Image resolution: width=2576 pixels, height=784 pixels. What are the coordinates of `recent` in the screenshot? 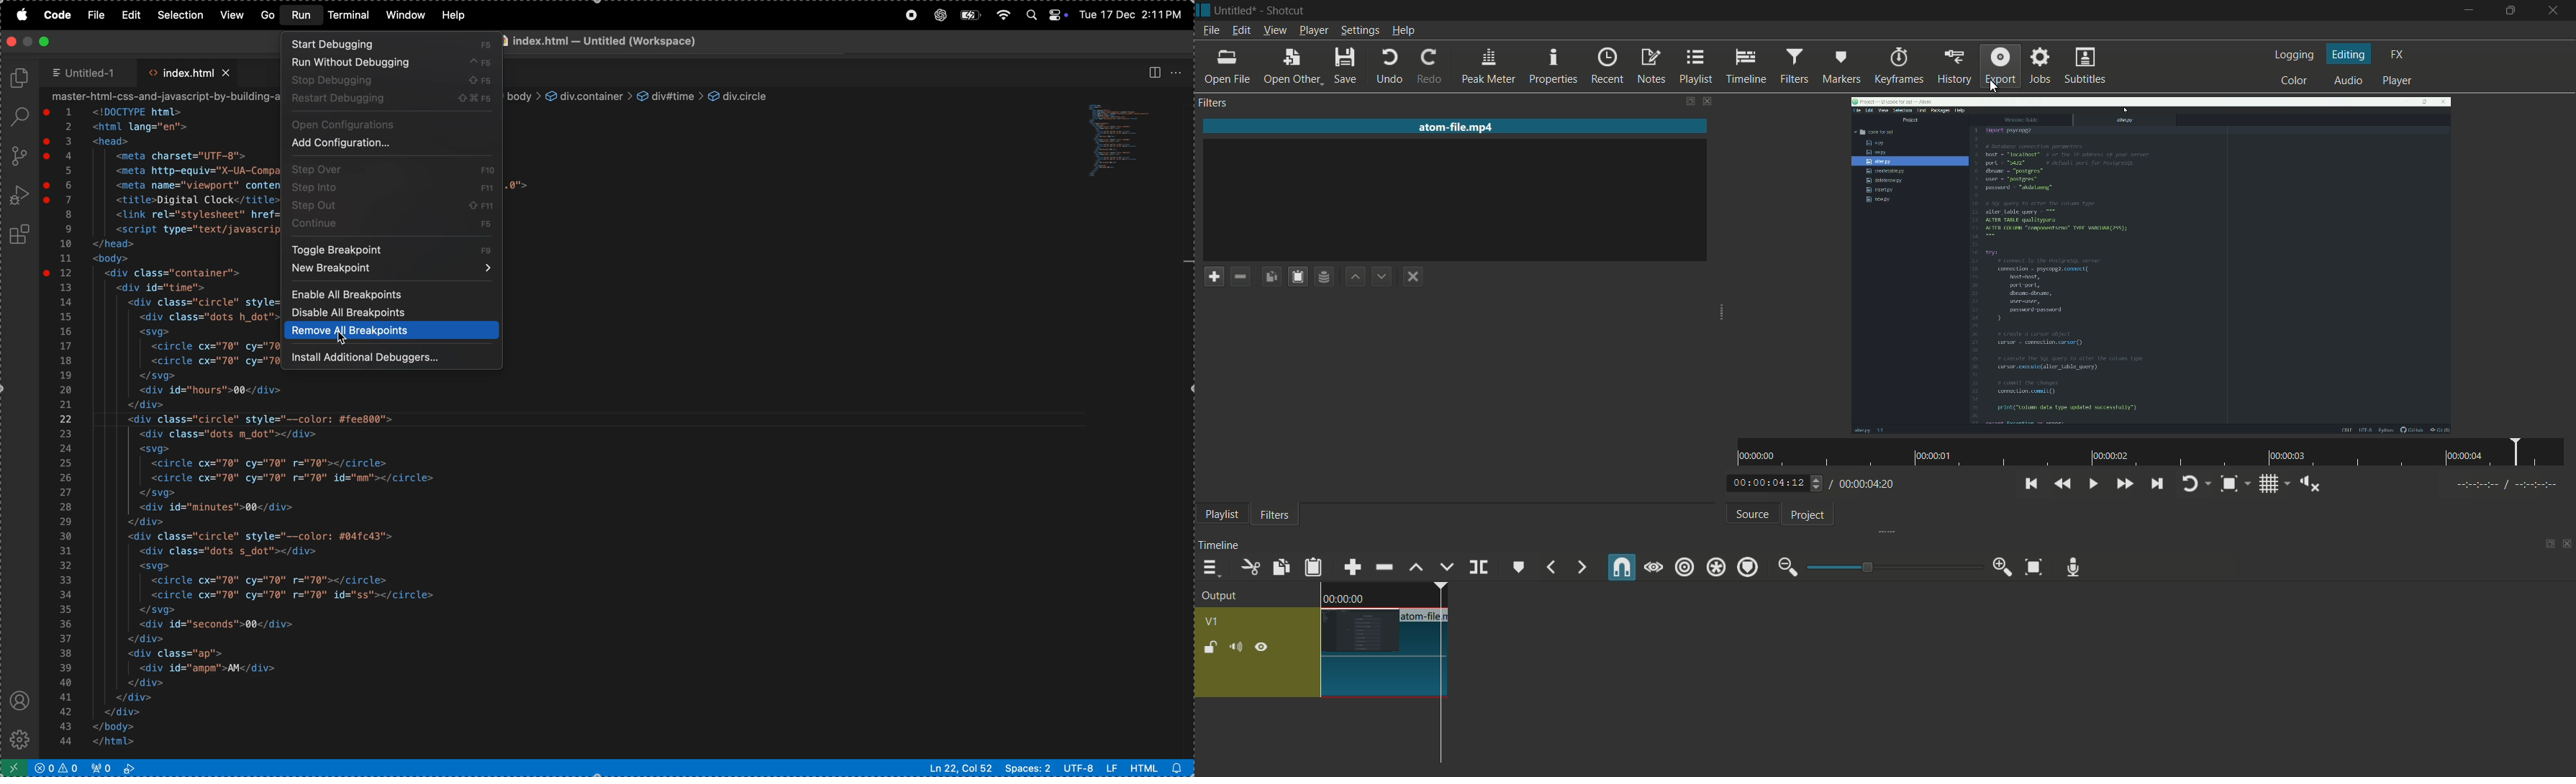 It's located at (1607, 67).